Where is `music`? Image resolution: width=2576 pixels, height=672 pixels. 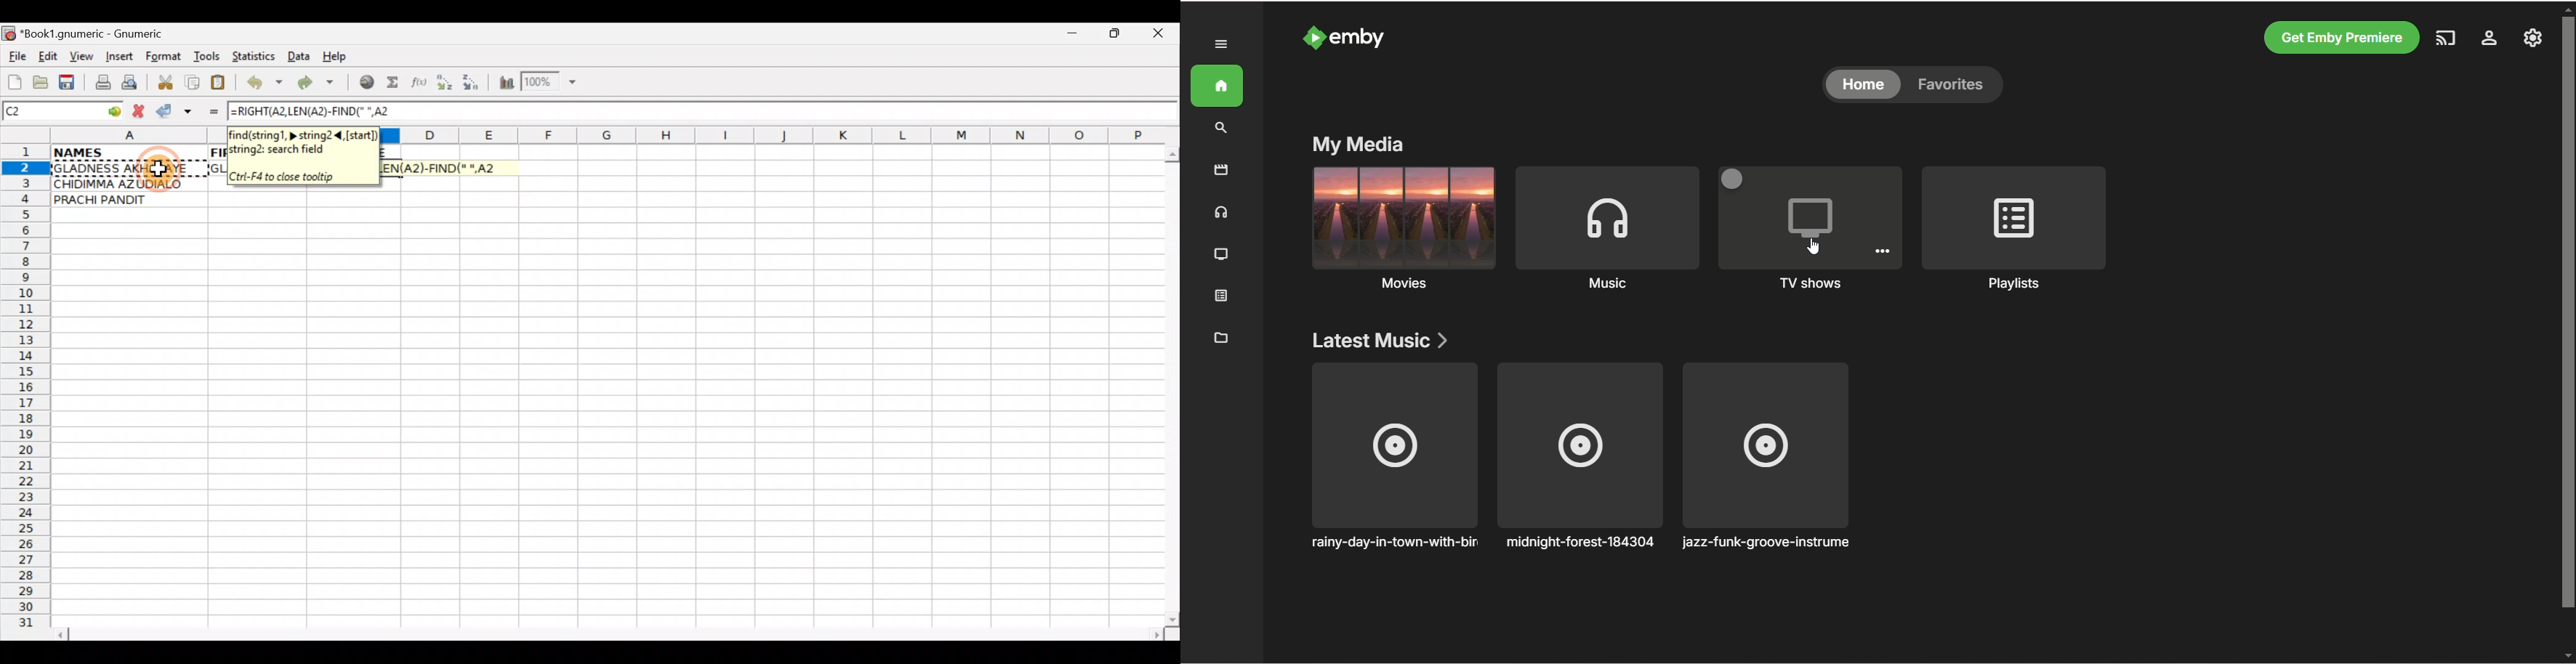 music is located at coordinates (1223, 214).